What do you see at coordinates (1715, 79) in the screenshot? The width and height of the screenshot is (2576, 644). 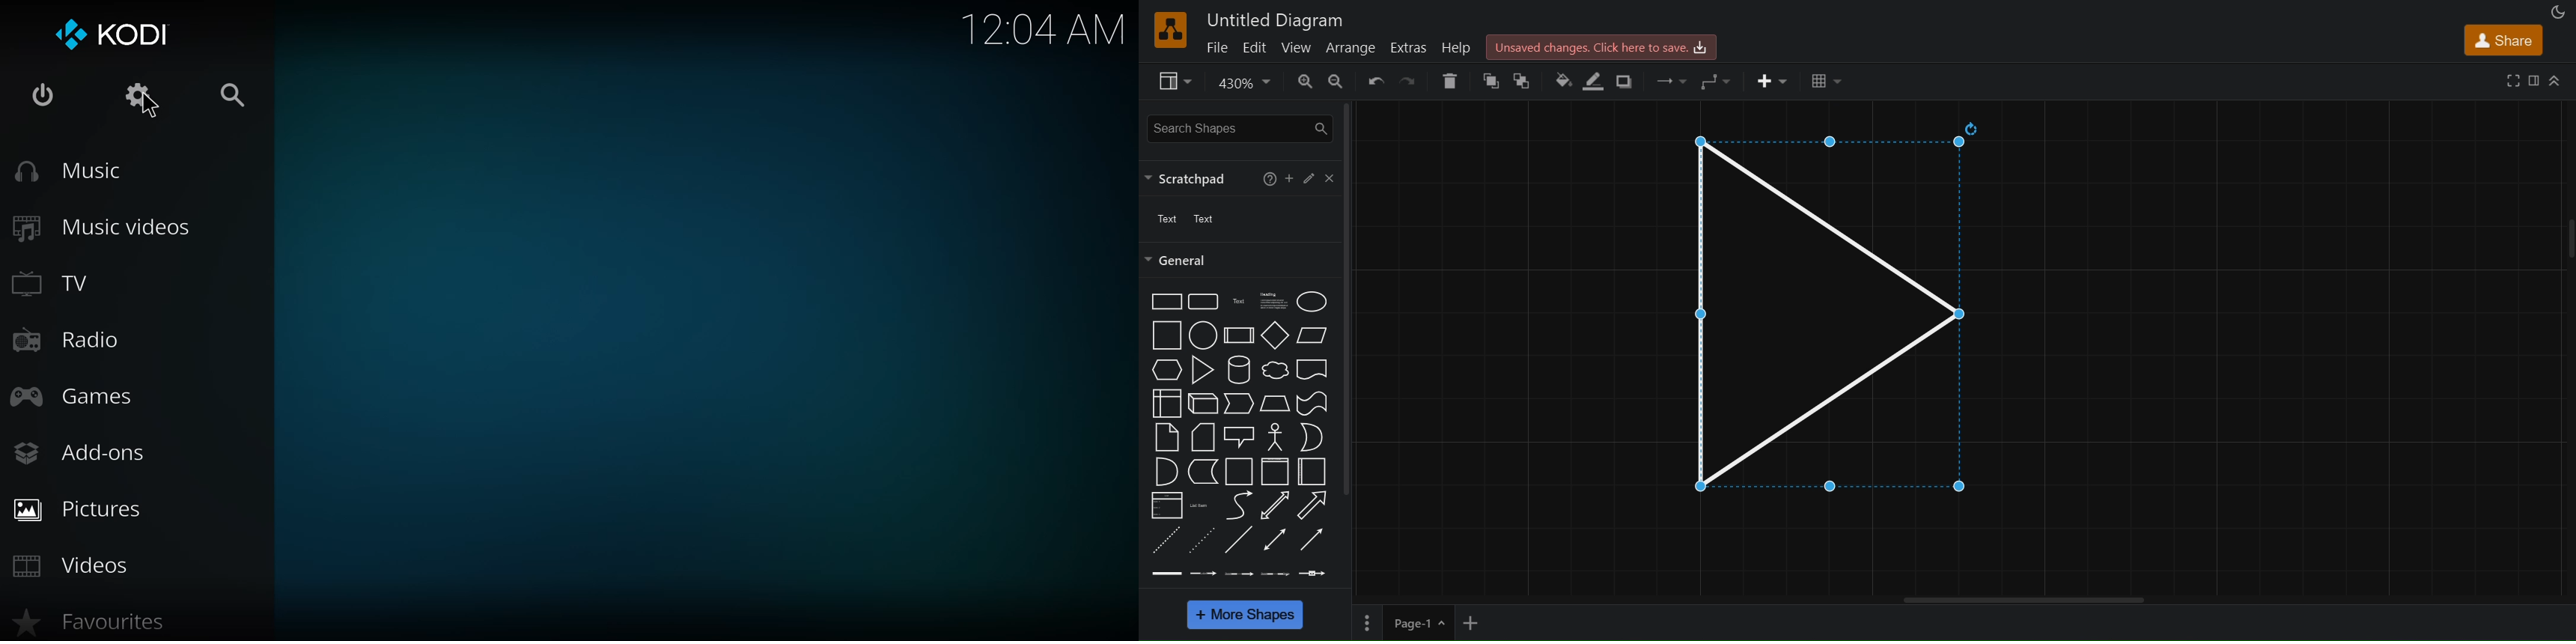 I see `waypoints` at bounding box center [1715, 79].